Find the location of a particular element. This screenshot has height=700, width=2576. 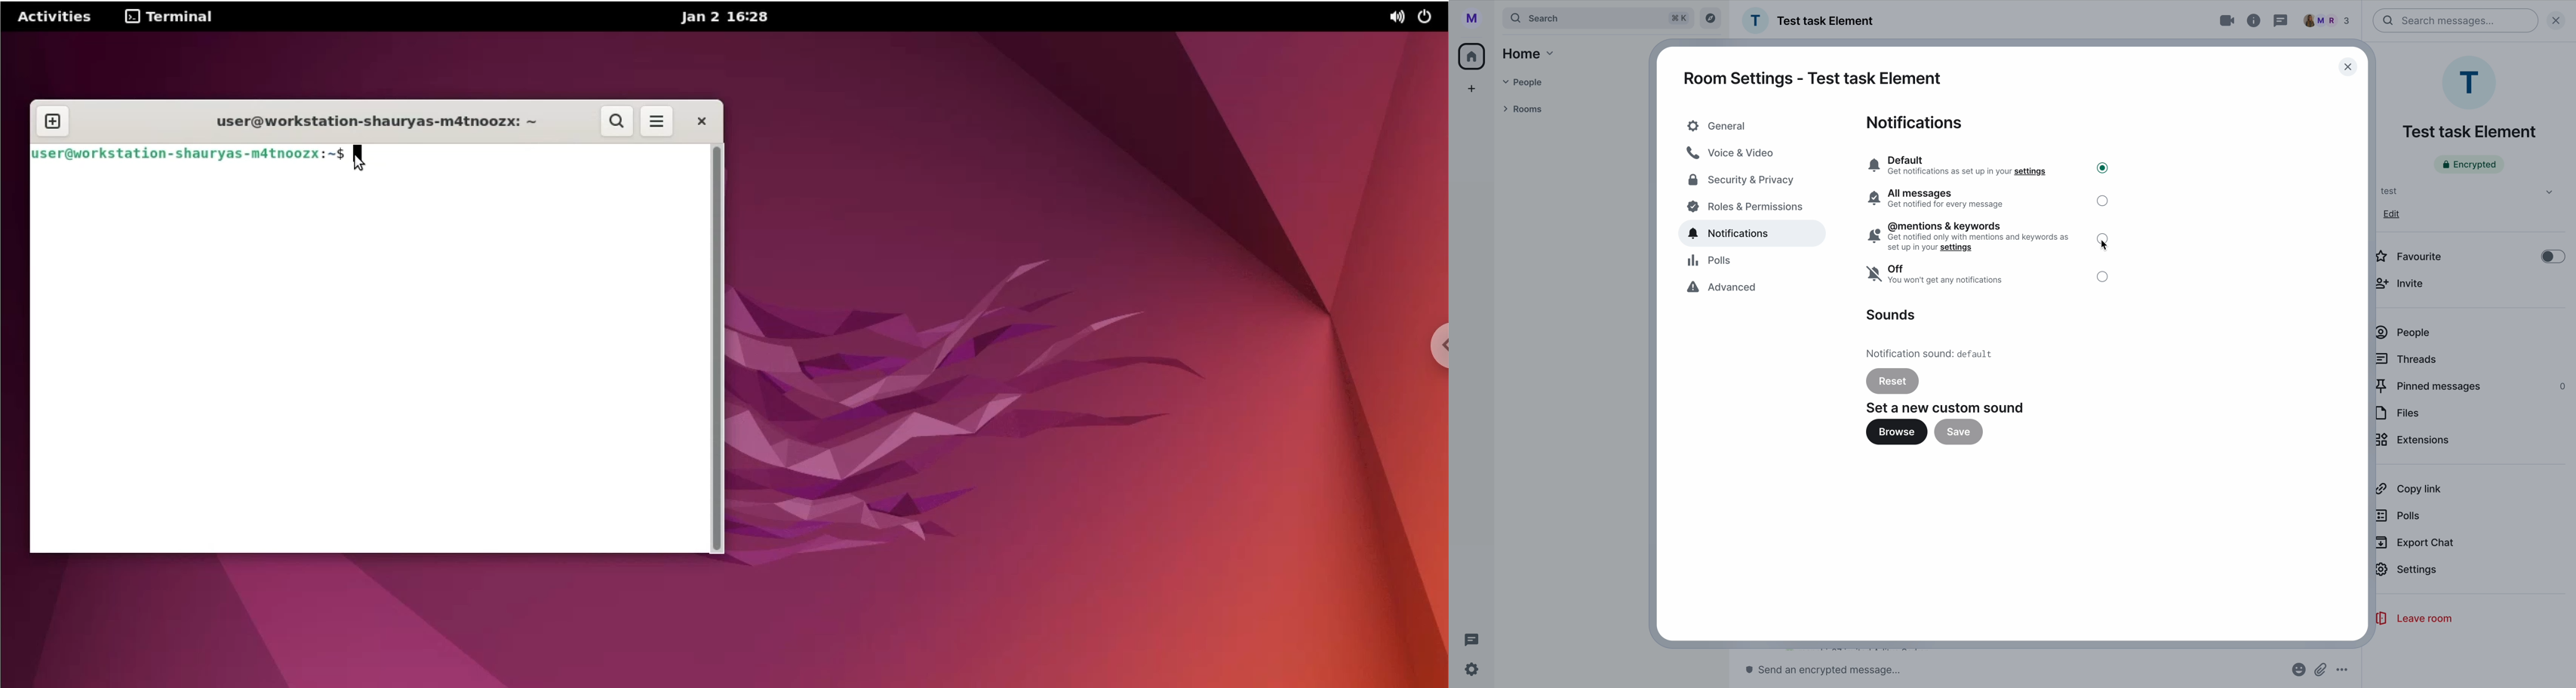

people tab is located at coordinates (1535, 83).